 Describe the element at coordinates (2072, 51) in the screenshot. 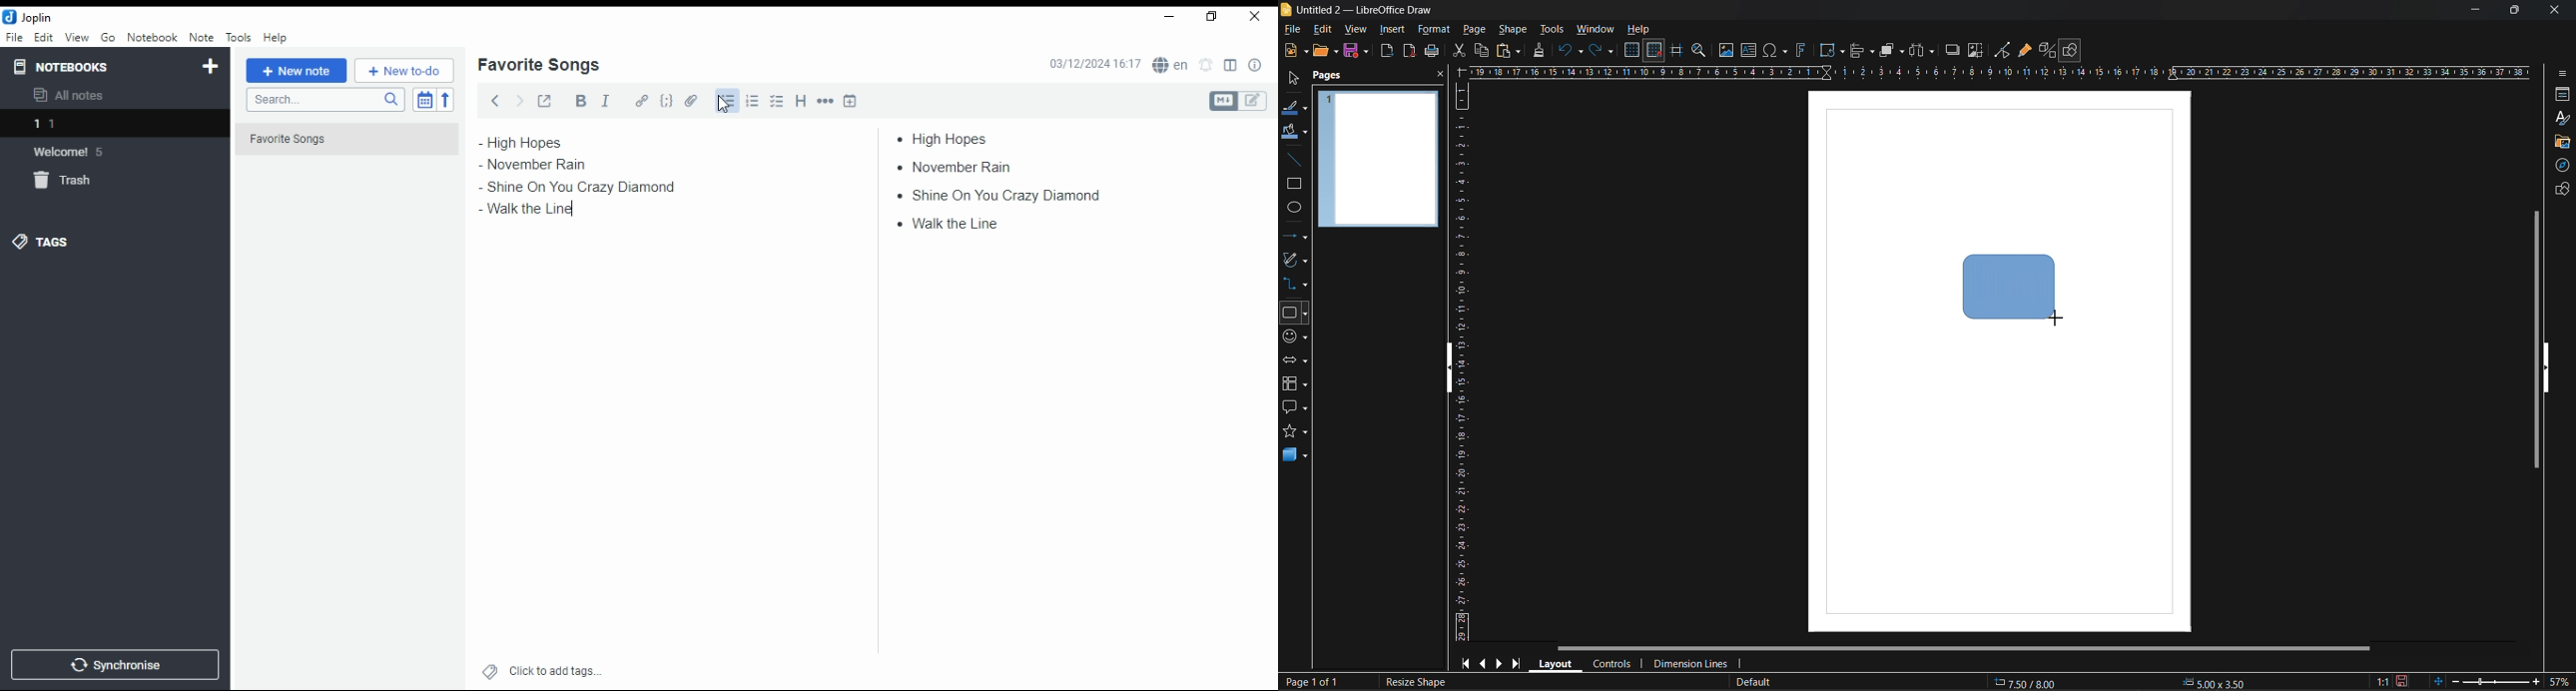

I see `show draw functions` at that location.